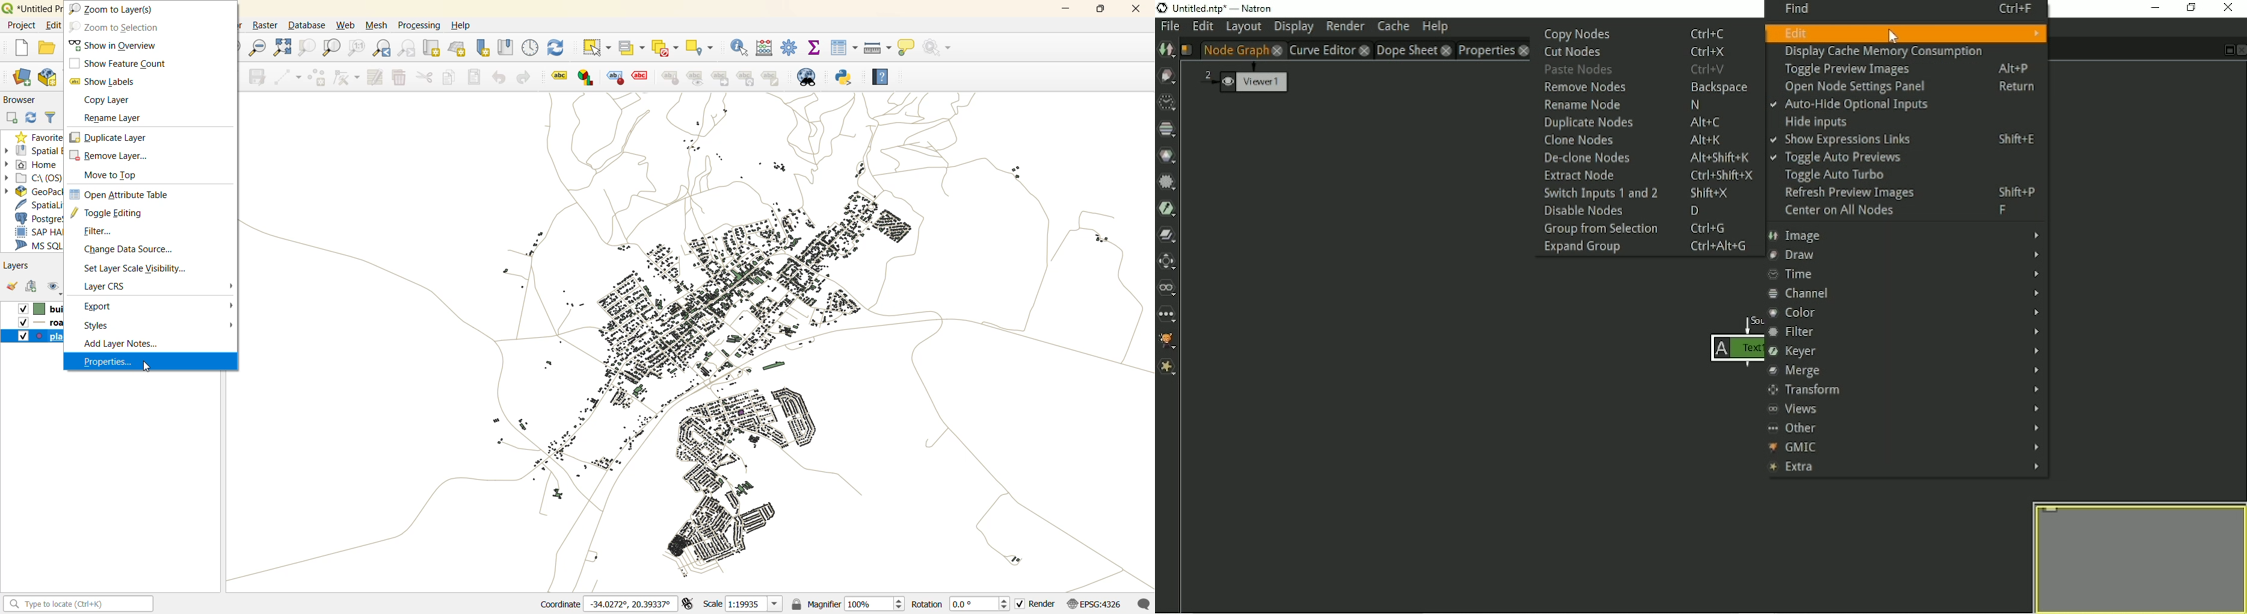  What do you see at coordinates (288, 78) in the screenshot?
I see `digitize` at bounding box center [288, 78].